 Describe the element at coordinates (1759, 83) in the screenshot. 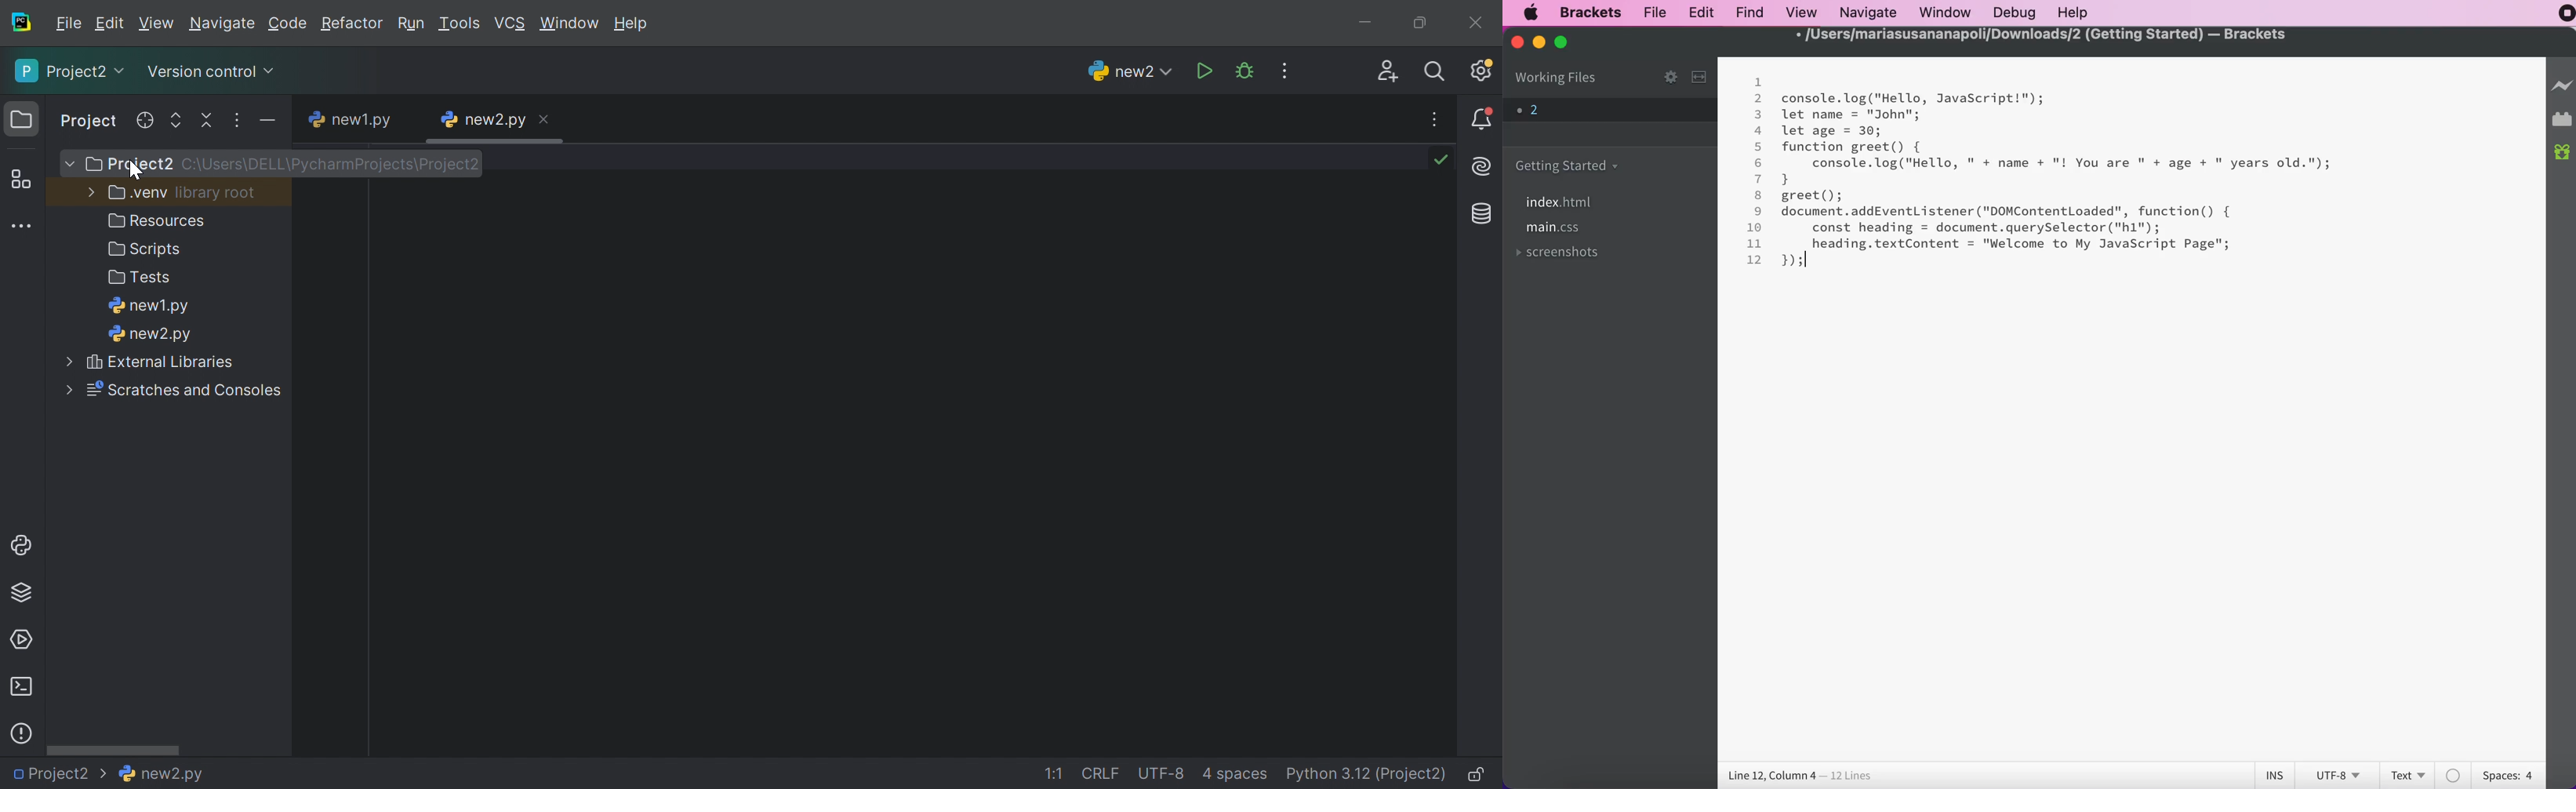

I see `1` at that location.